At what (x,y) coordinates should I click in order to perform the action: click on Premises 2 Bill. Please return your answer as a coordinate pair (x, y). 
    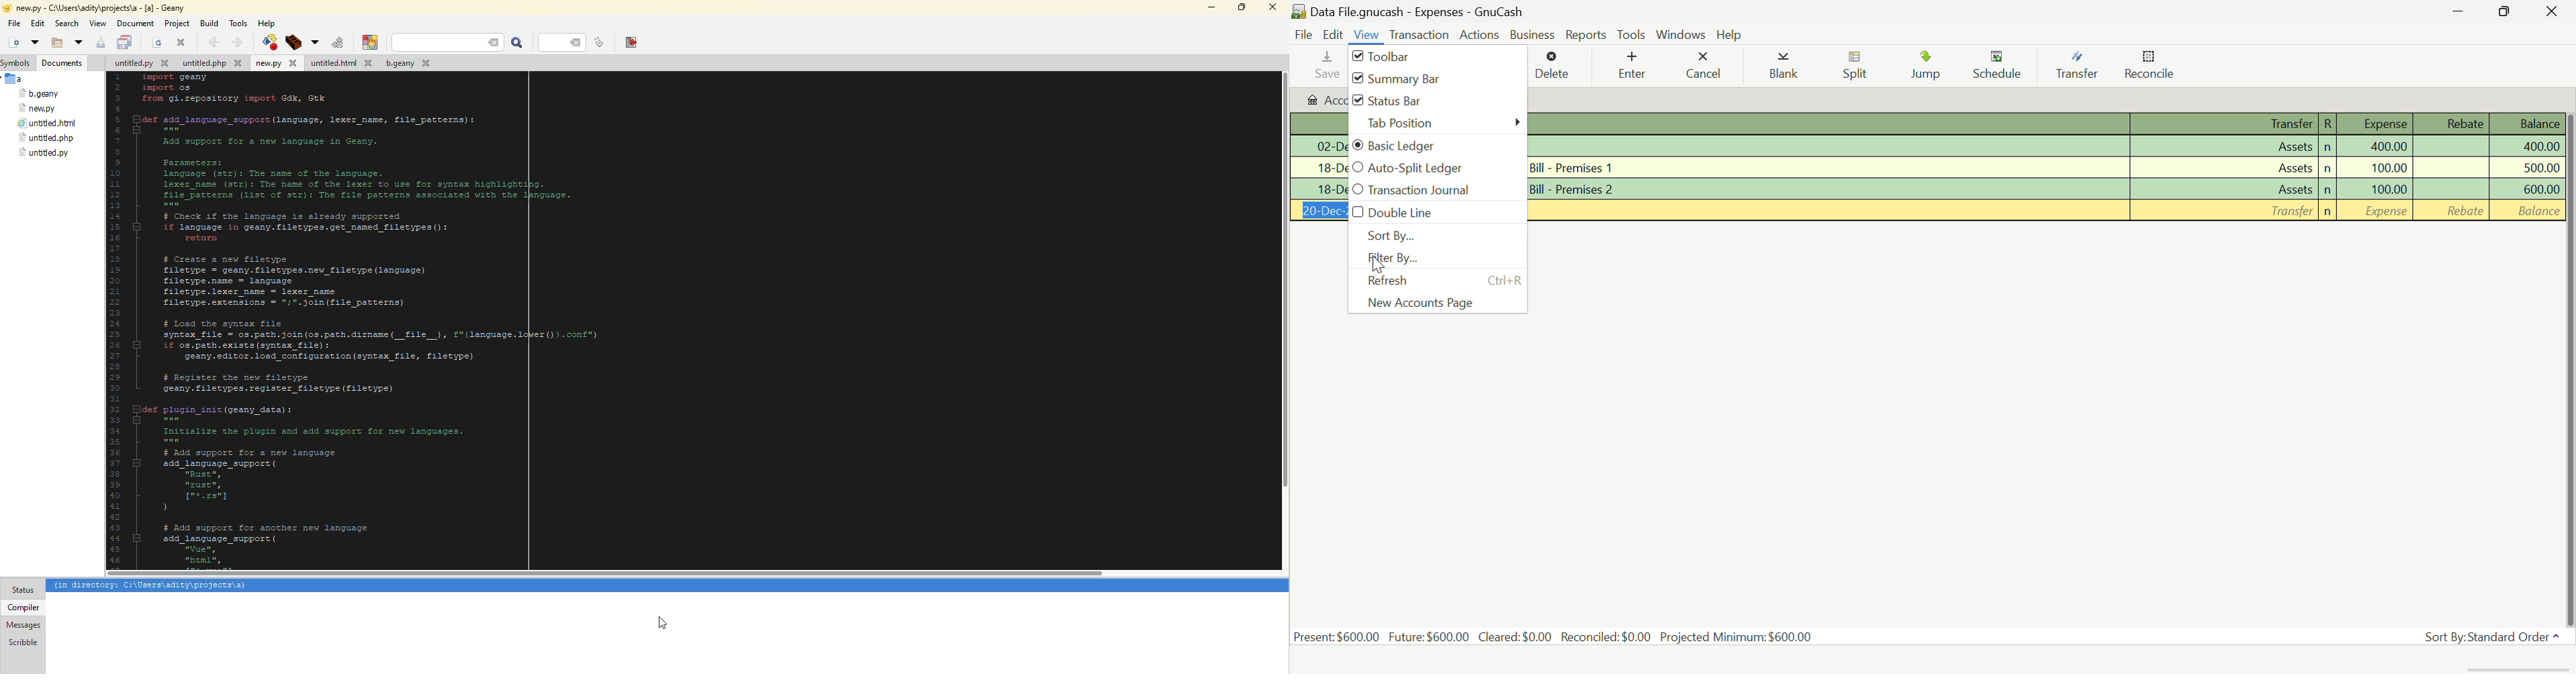
    Looking at the image, I should click on (1828, 187).